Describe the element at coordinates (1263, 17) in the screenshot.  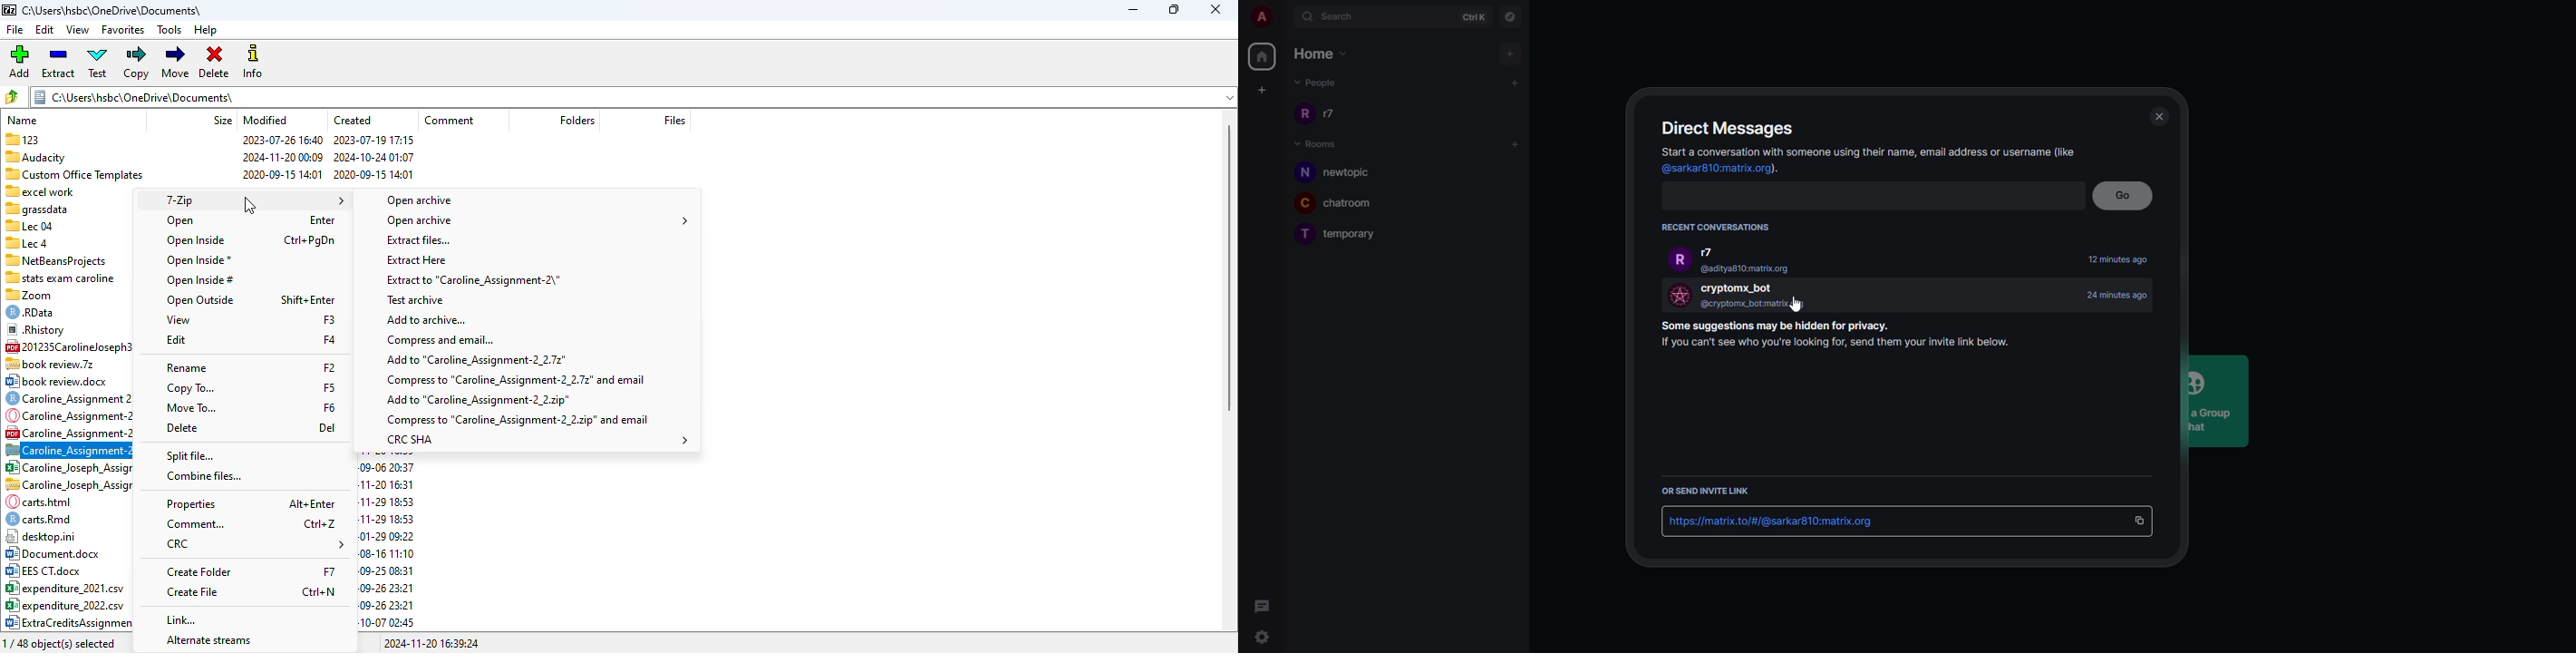
I see `account` at that location.